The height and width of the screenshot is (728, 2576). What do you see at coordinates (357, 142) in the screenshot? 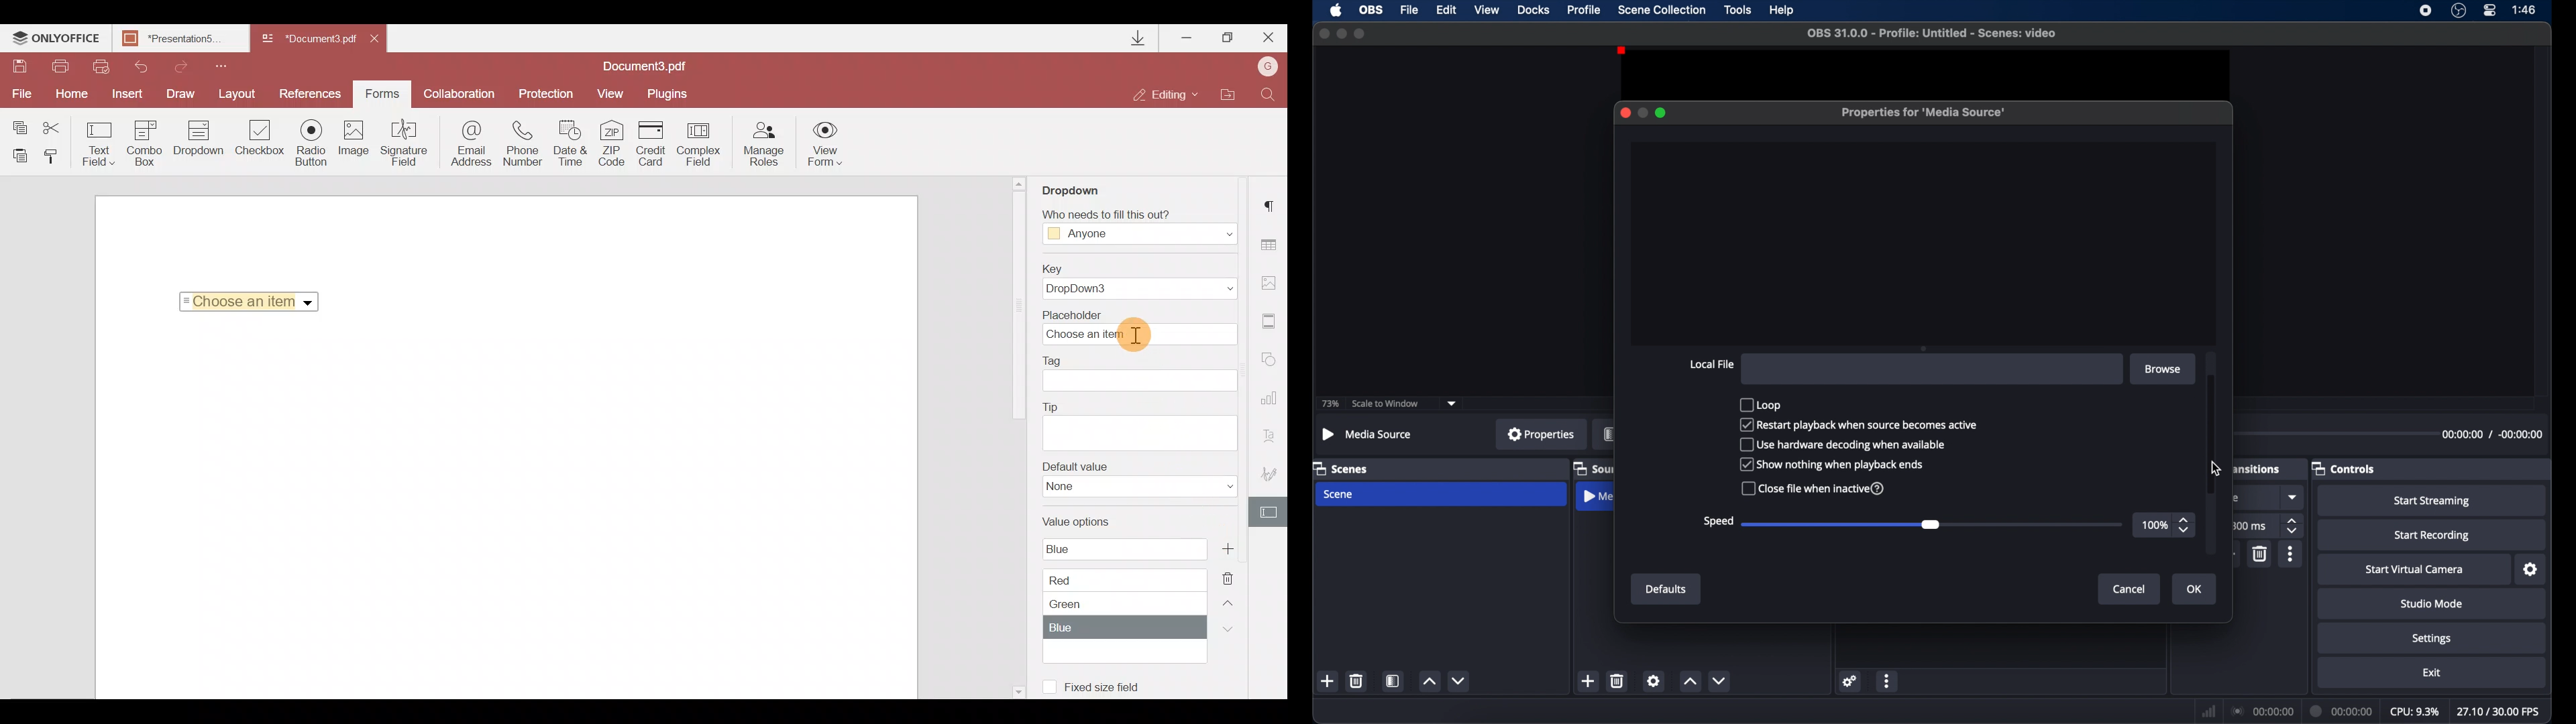
I see `Image` at bounding box center [357, 142].